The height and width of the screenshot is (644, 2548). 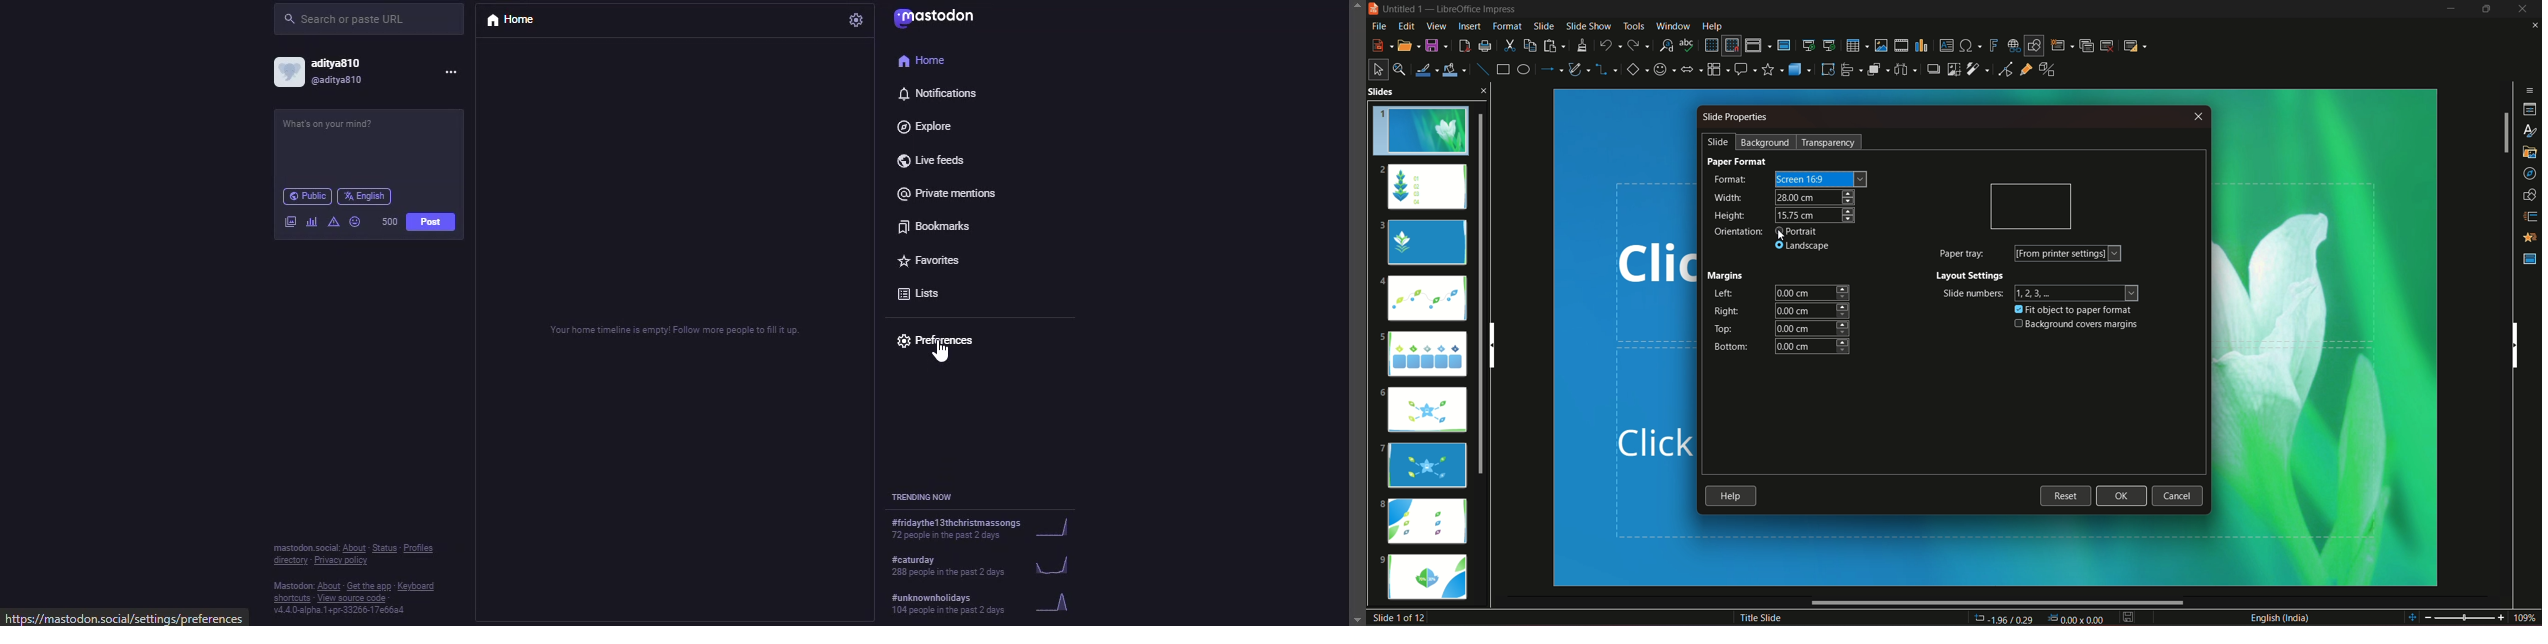 What do you see at coordinates (1464, 44) in the screenshot?
I see `export directly as pdf` at bounding box center [1464, 44].